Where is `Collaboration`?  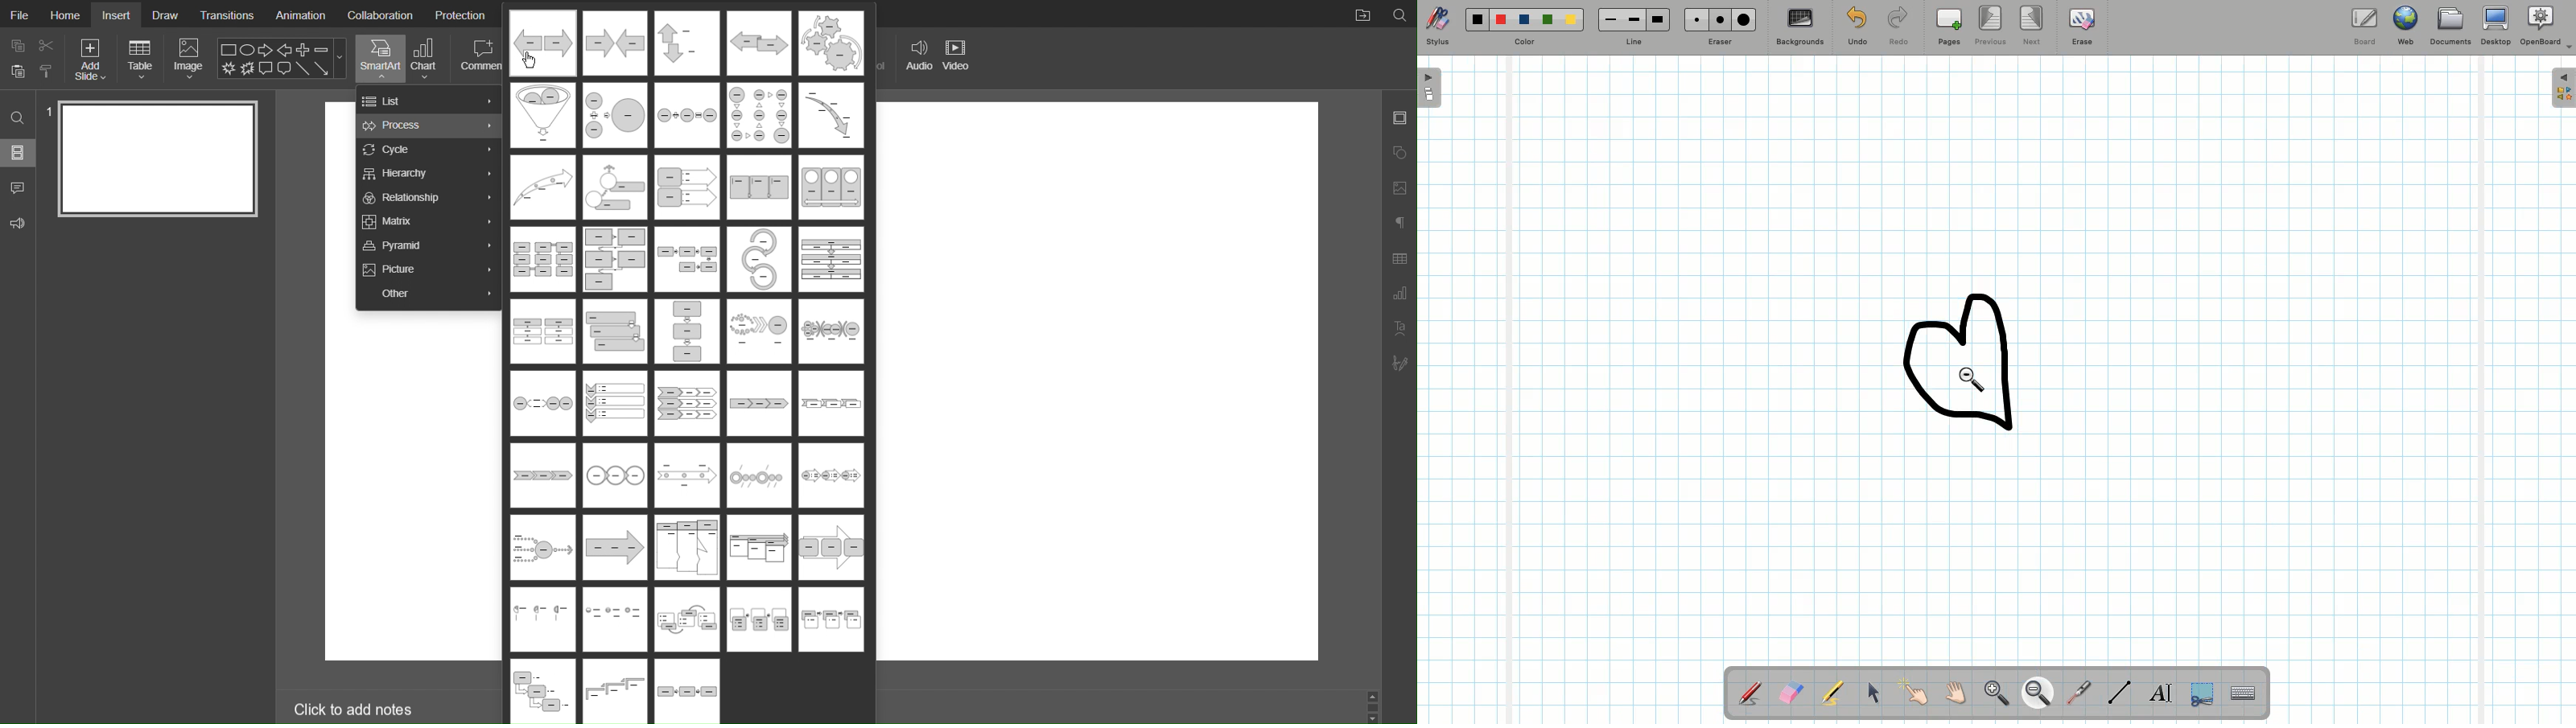
Collaboration is located at coordinates (381, 14).